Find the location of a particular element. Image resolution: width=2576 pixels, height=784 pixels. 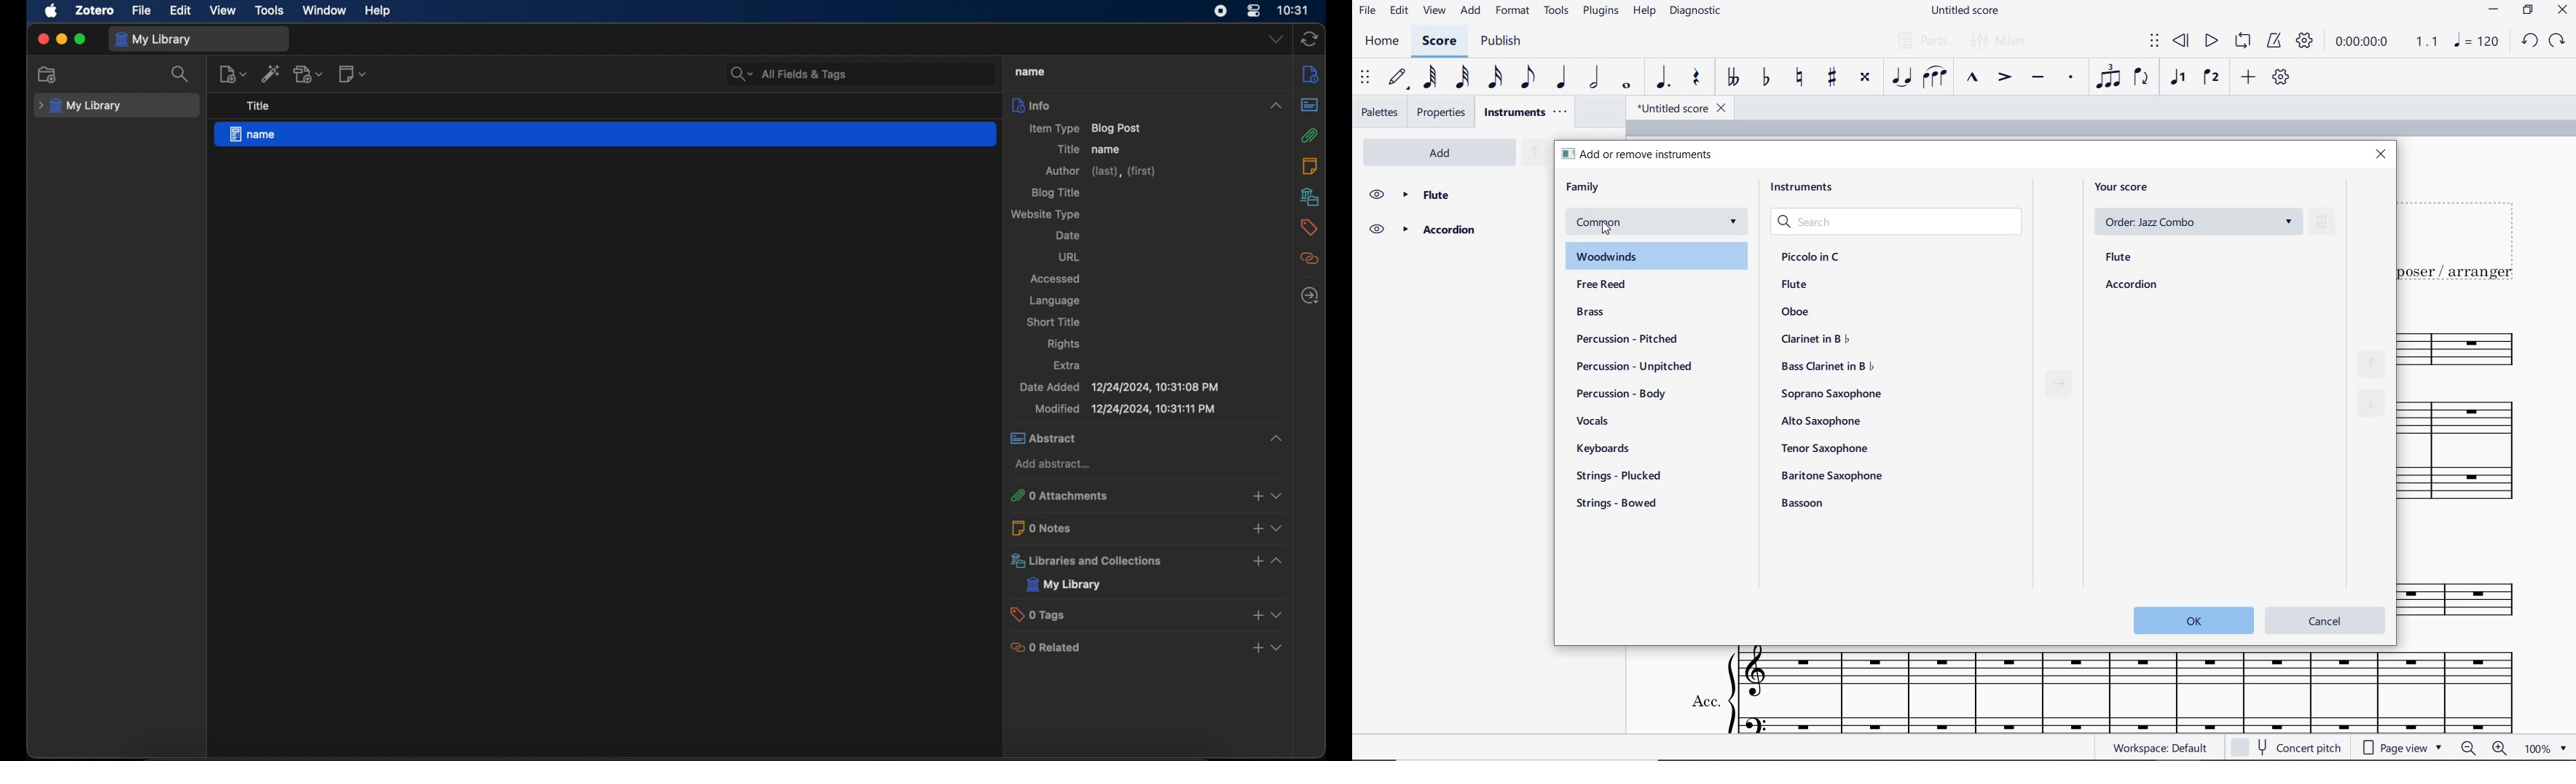

rights is located at coordinates (1063, 345).